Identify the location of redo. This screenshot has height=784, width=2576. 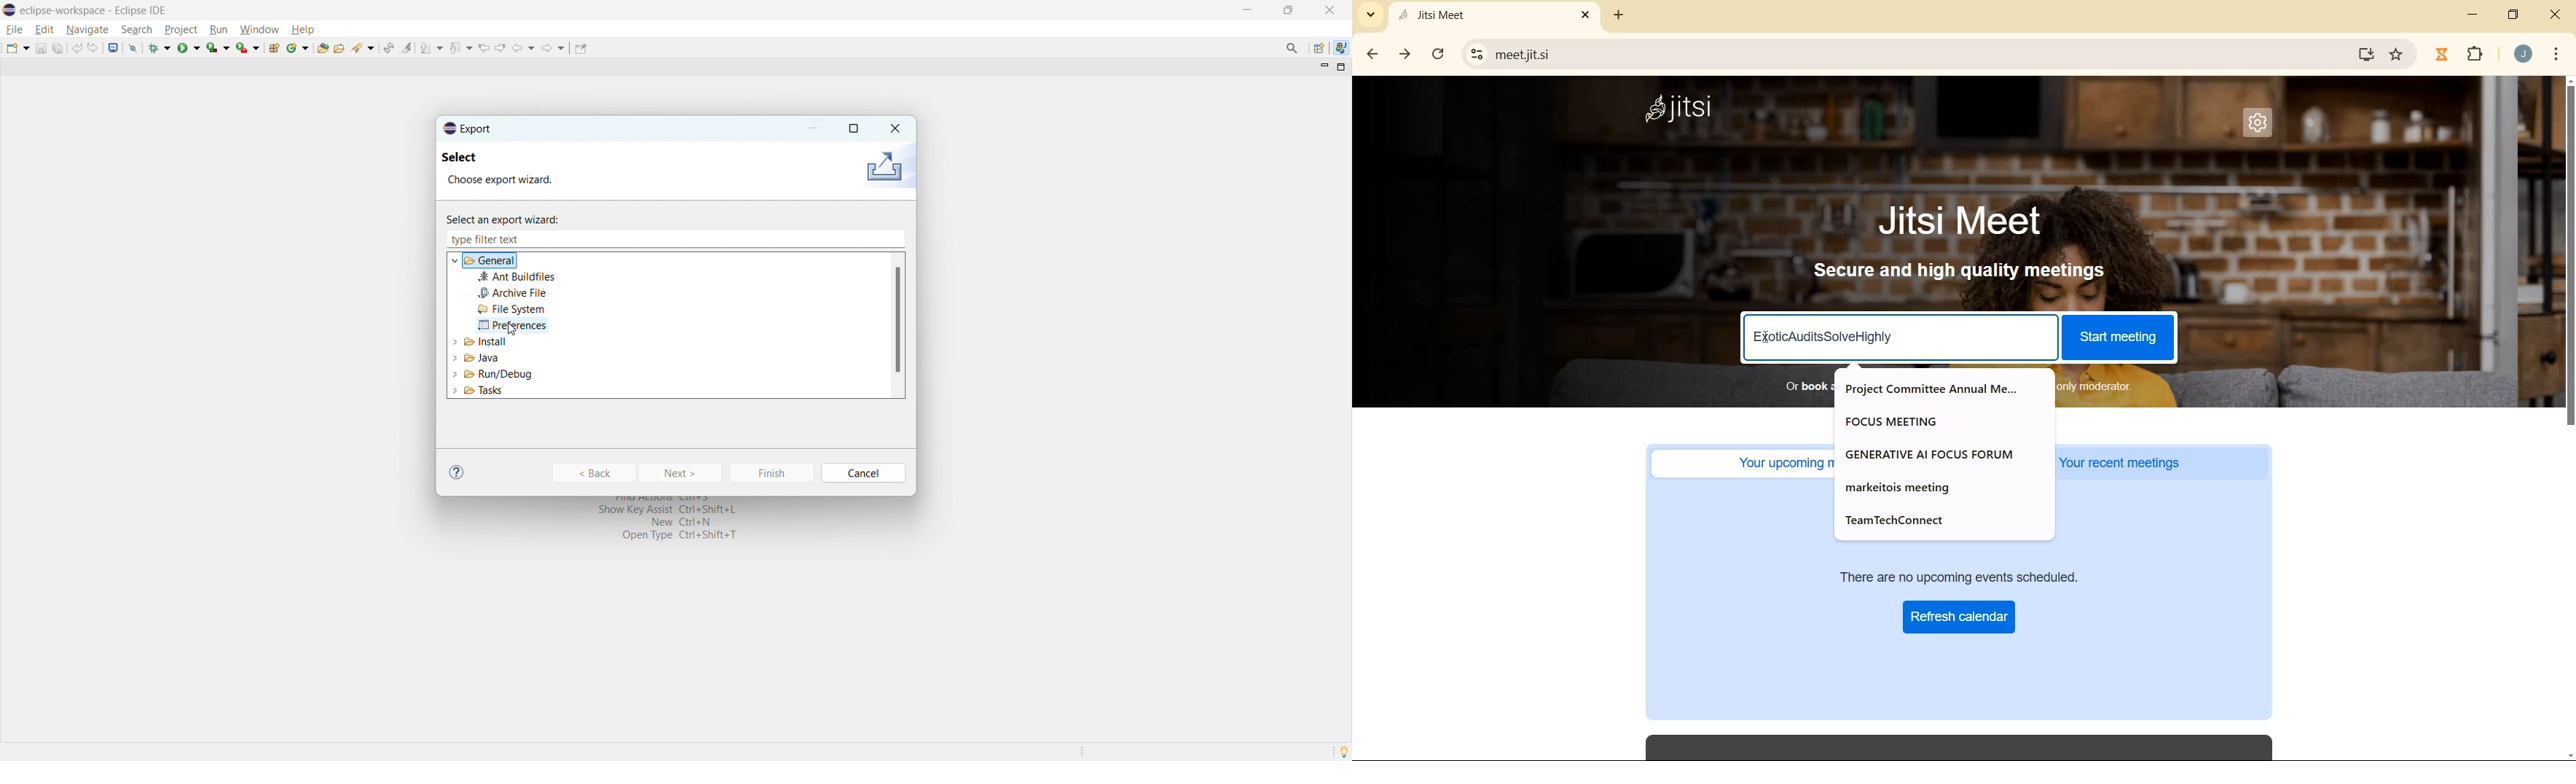
(93, 48).